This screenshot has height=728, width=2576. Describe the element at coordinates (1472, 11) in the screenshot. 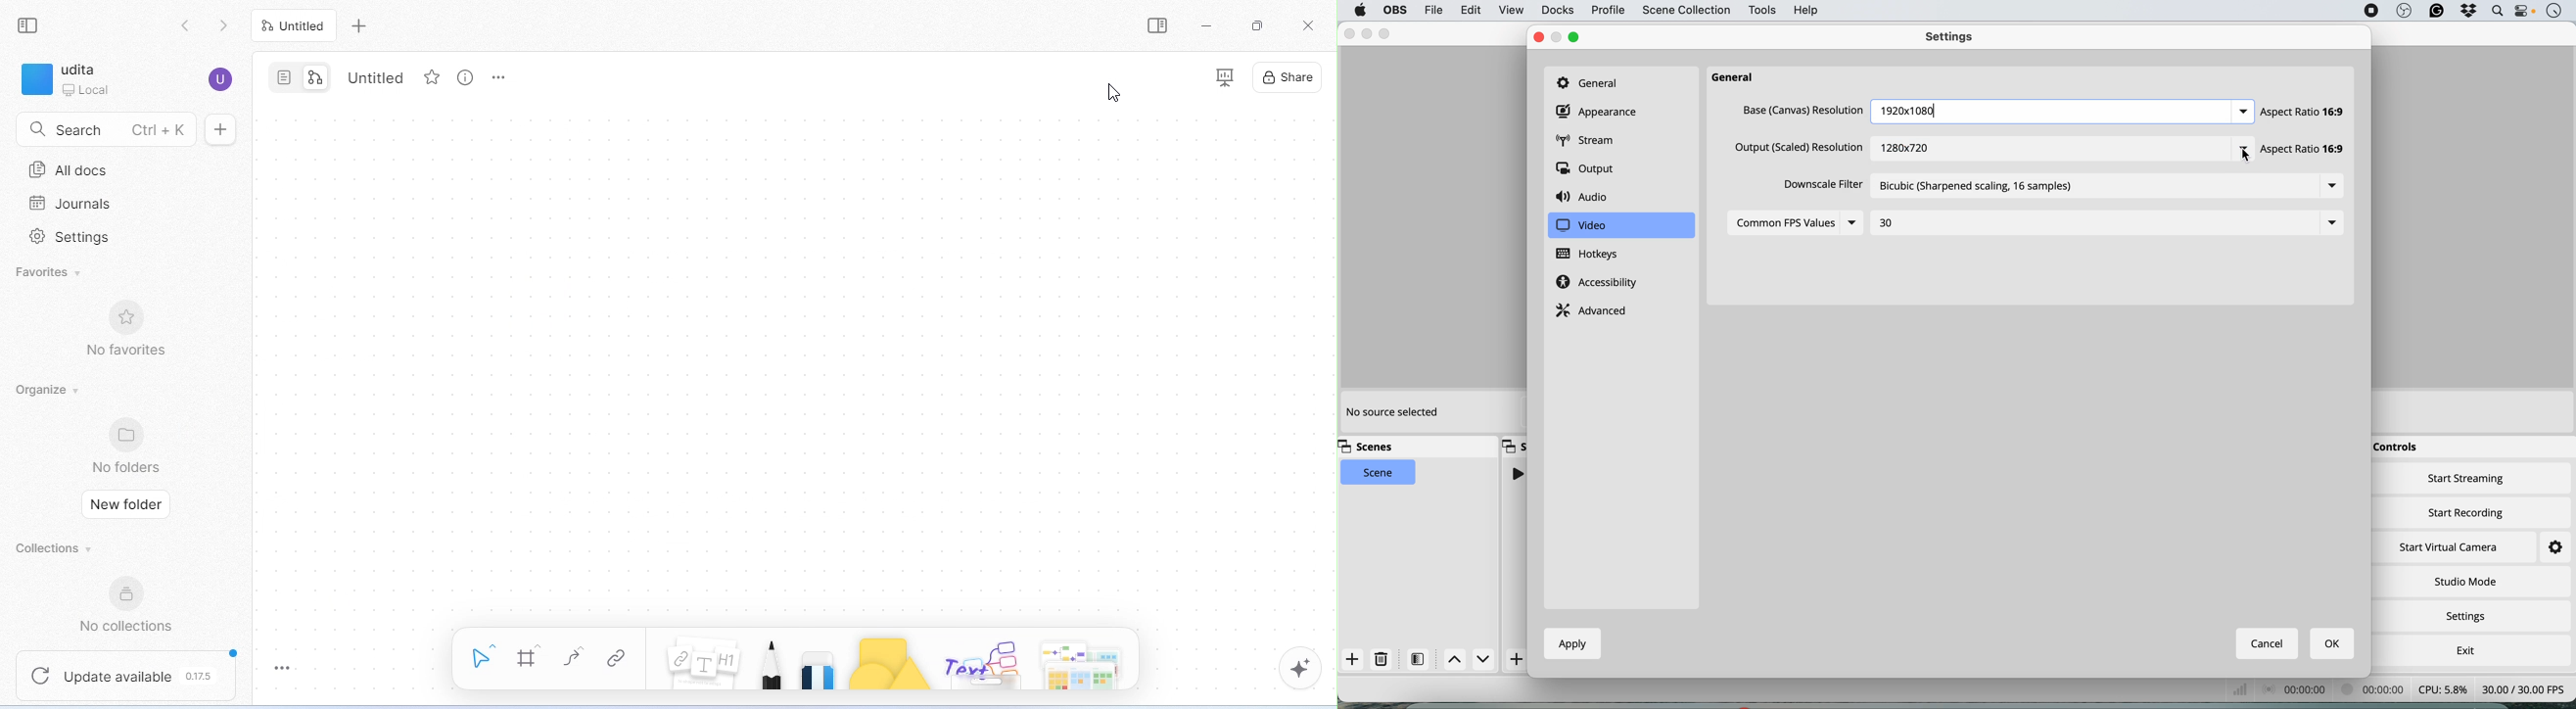

I see `edit` at that location.